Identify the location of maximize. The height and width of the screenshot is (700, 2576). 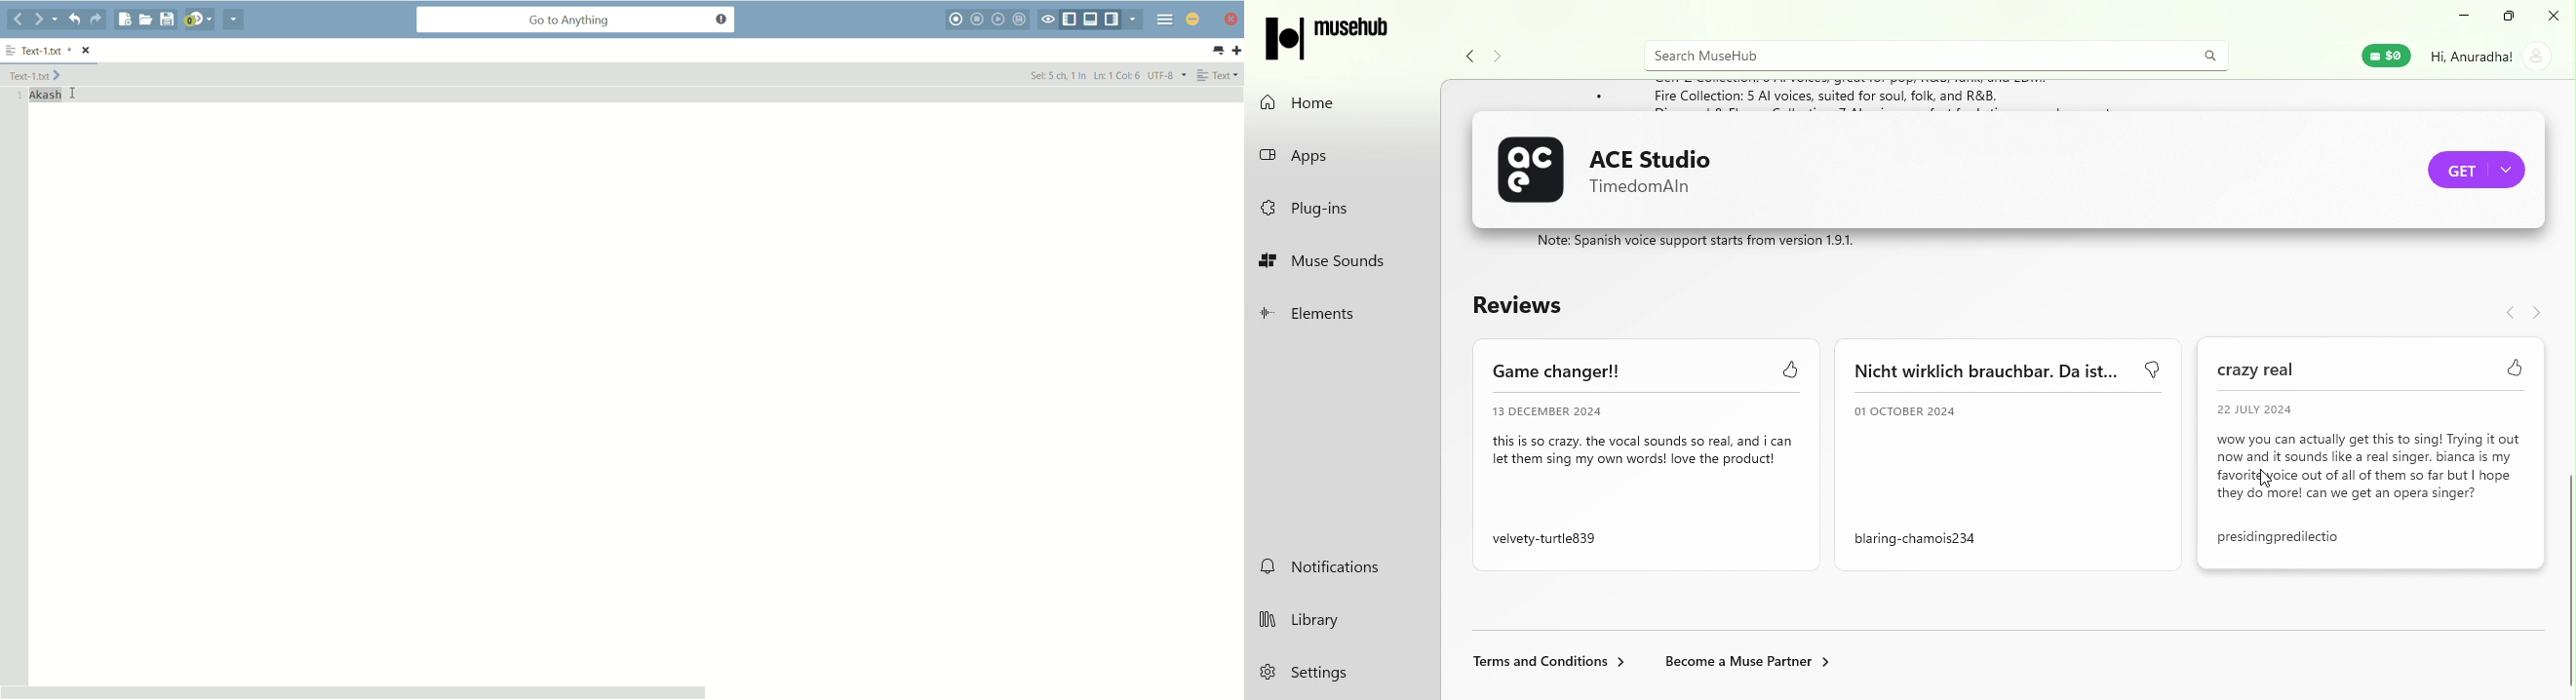
(2511, 17).